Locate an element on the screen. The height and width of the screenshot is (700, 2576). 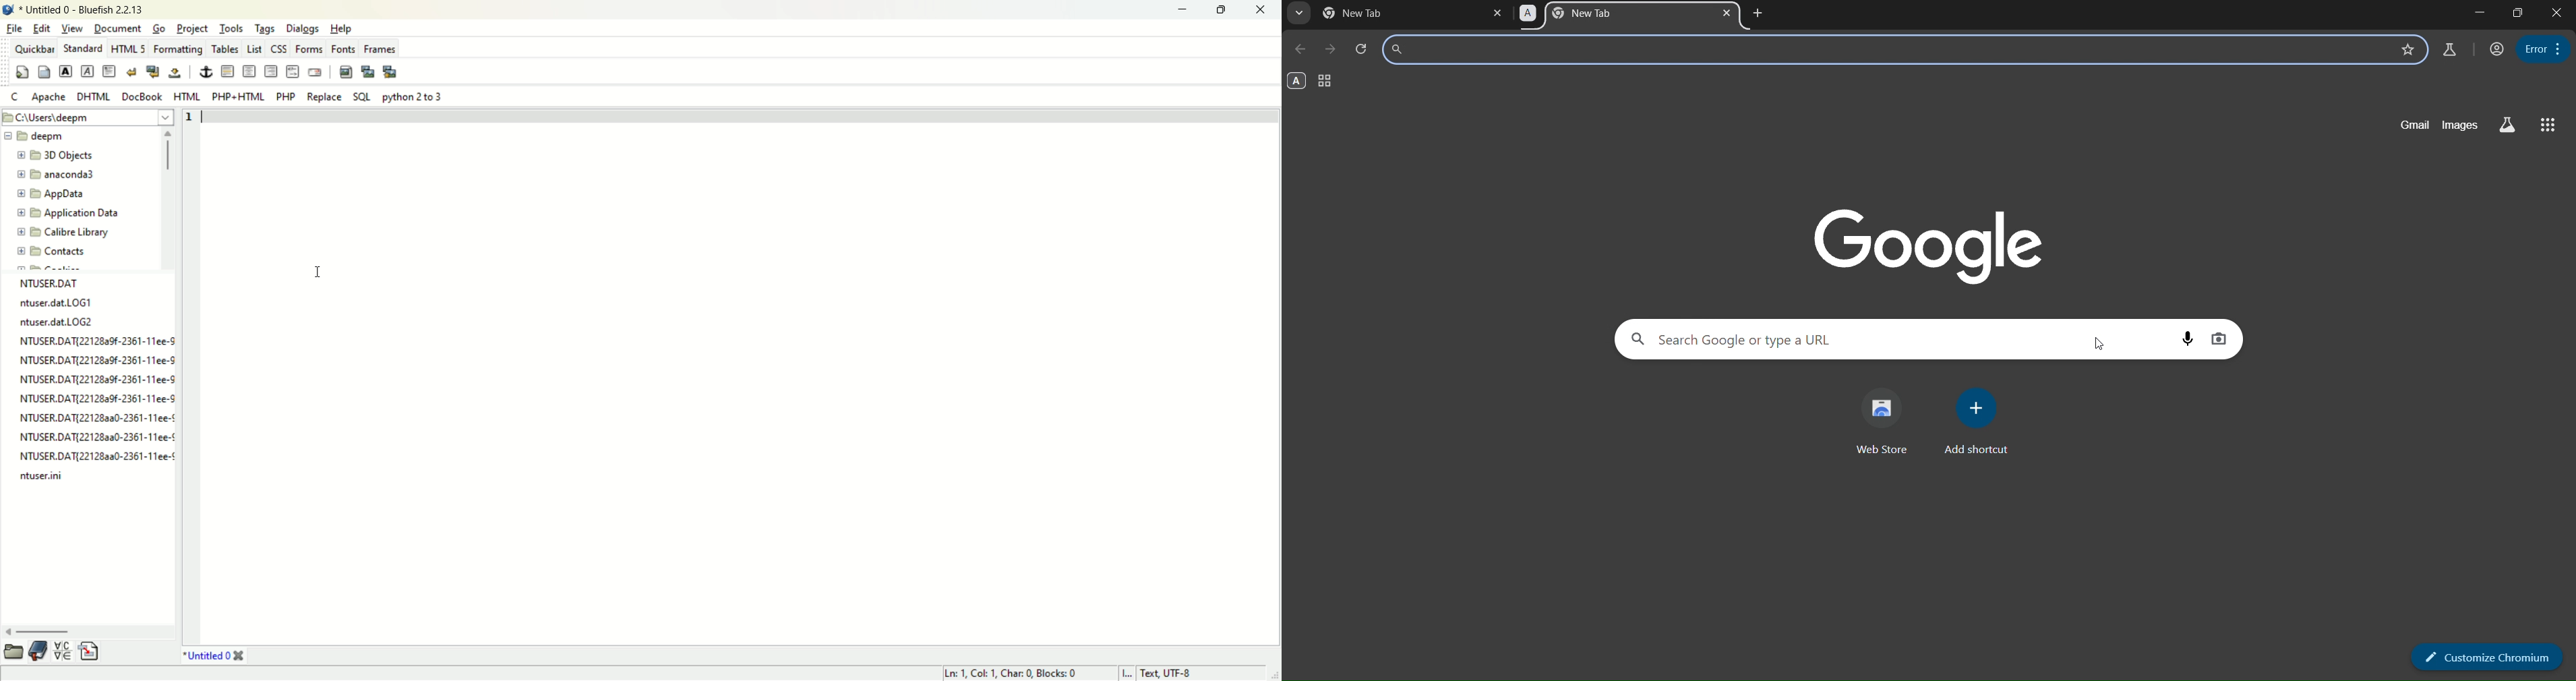
Apache is located at coordinates (47, 100).